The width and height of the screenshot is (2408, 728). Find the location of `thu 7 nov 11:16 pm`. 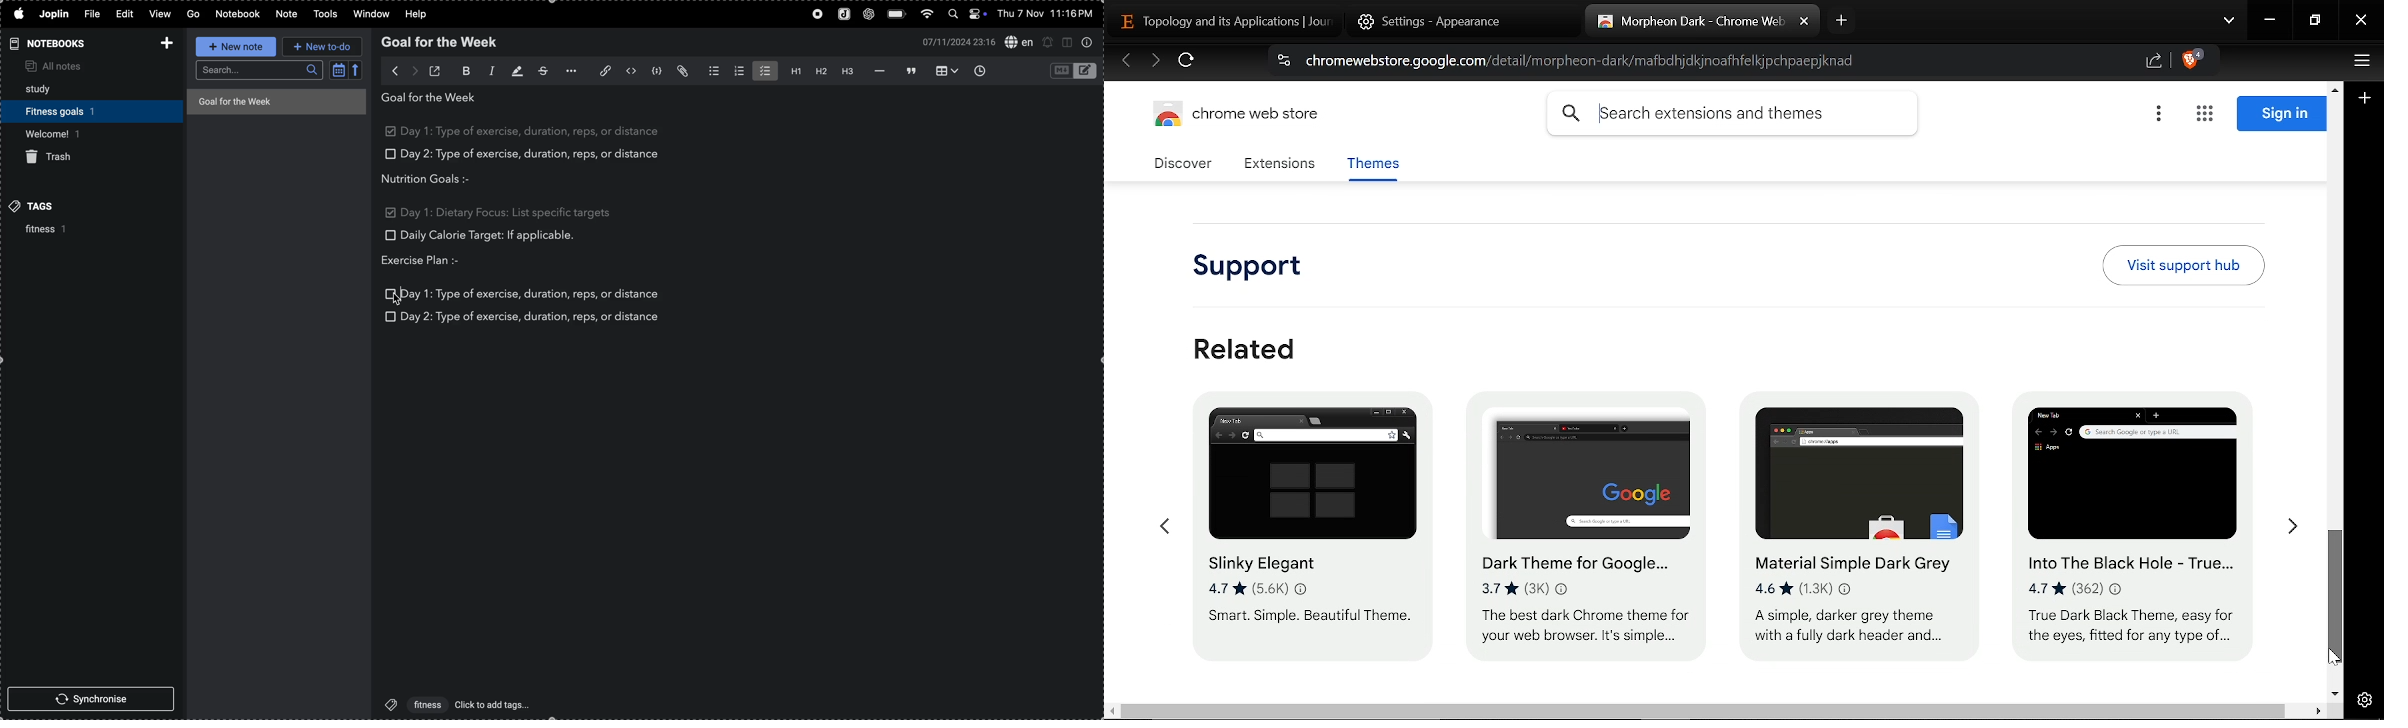

thu 7 nov 11:16 pm is located at coordinates (1049, 14).